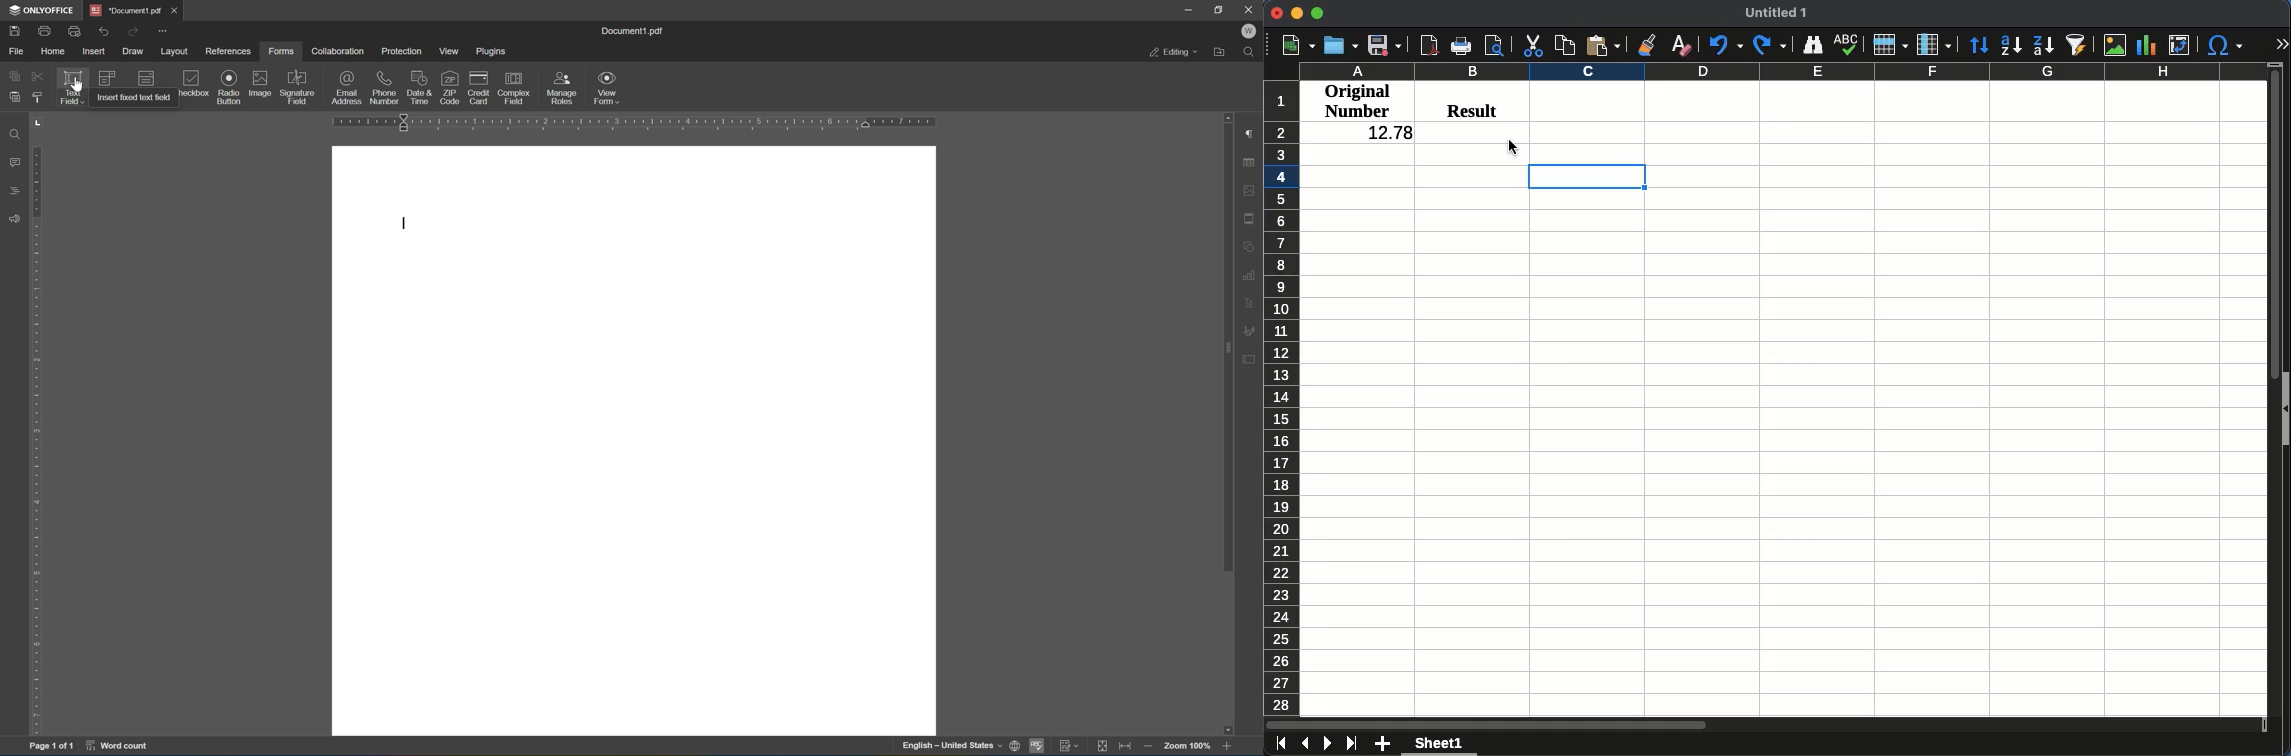 The width and height of the screenshot is (2296, 756). I want to click on home, so click(53, 54).